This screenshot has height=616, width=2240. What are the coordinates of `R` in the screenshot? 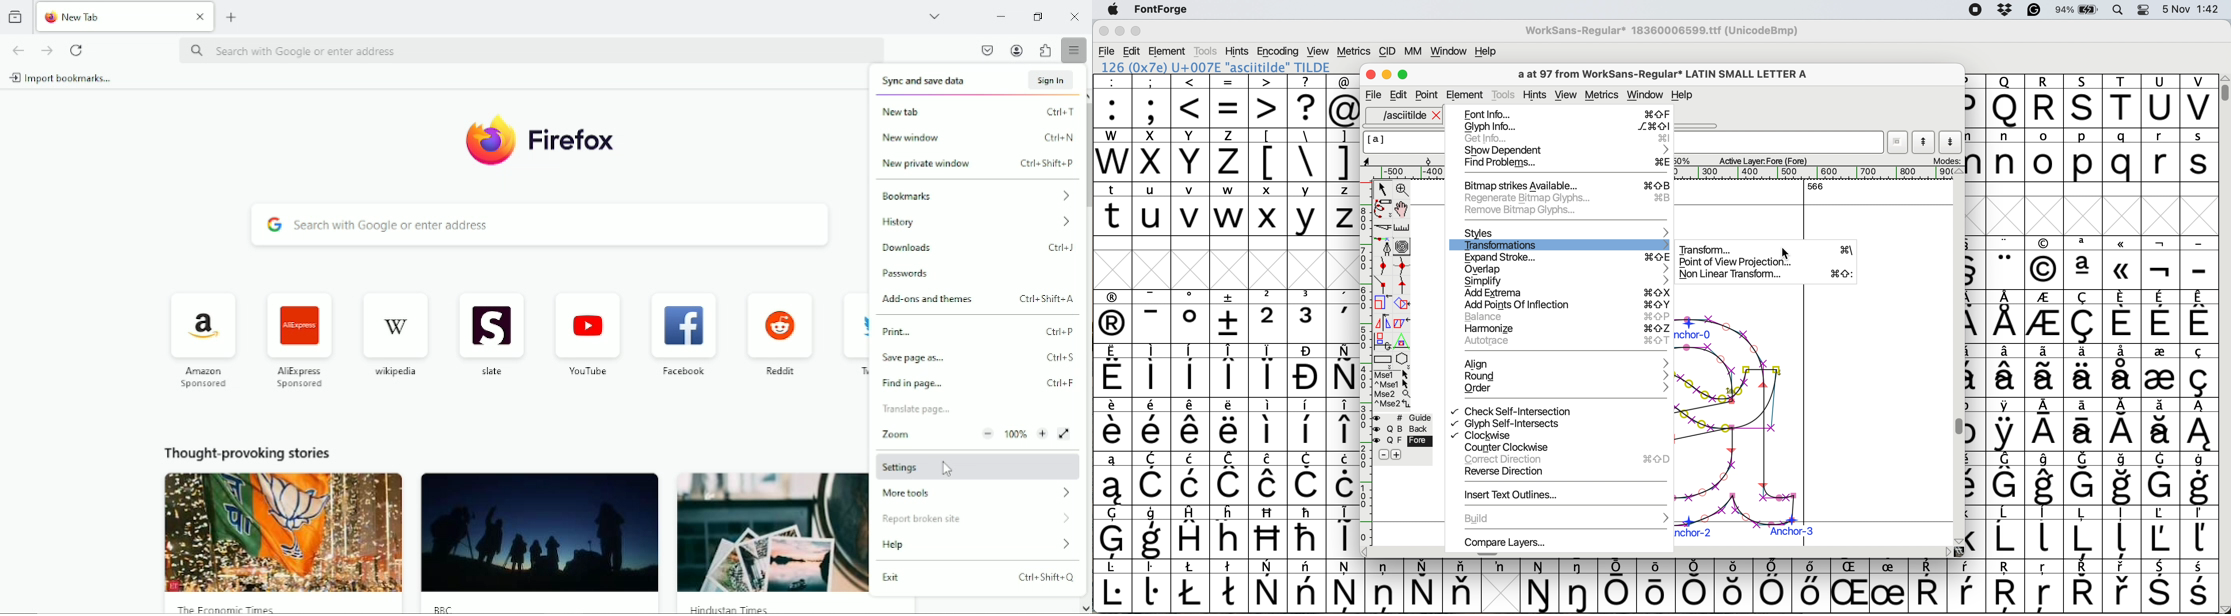 It's located at (2044, 101).